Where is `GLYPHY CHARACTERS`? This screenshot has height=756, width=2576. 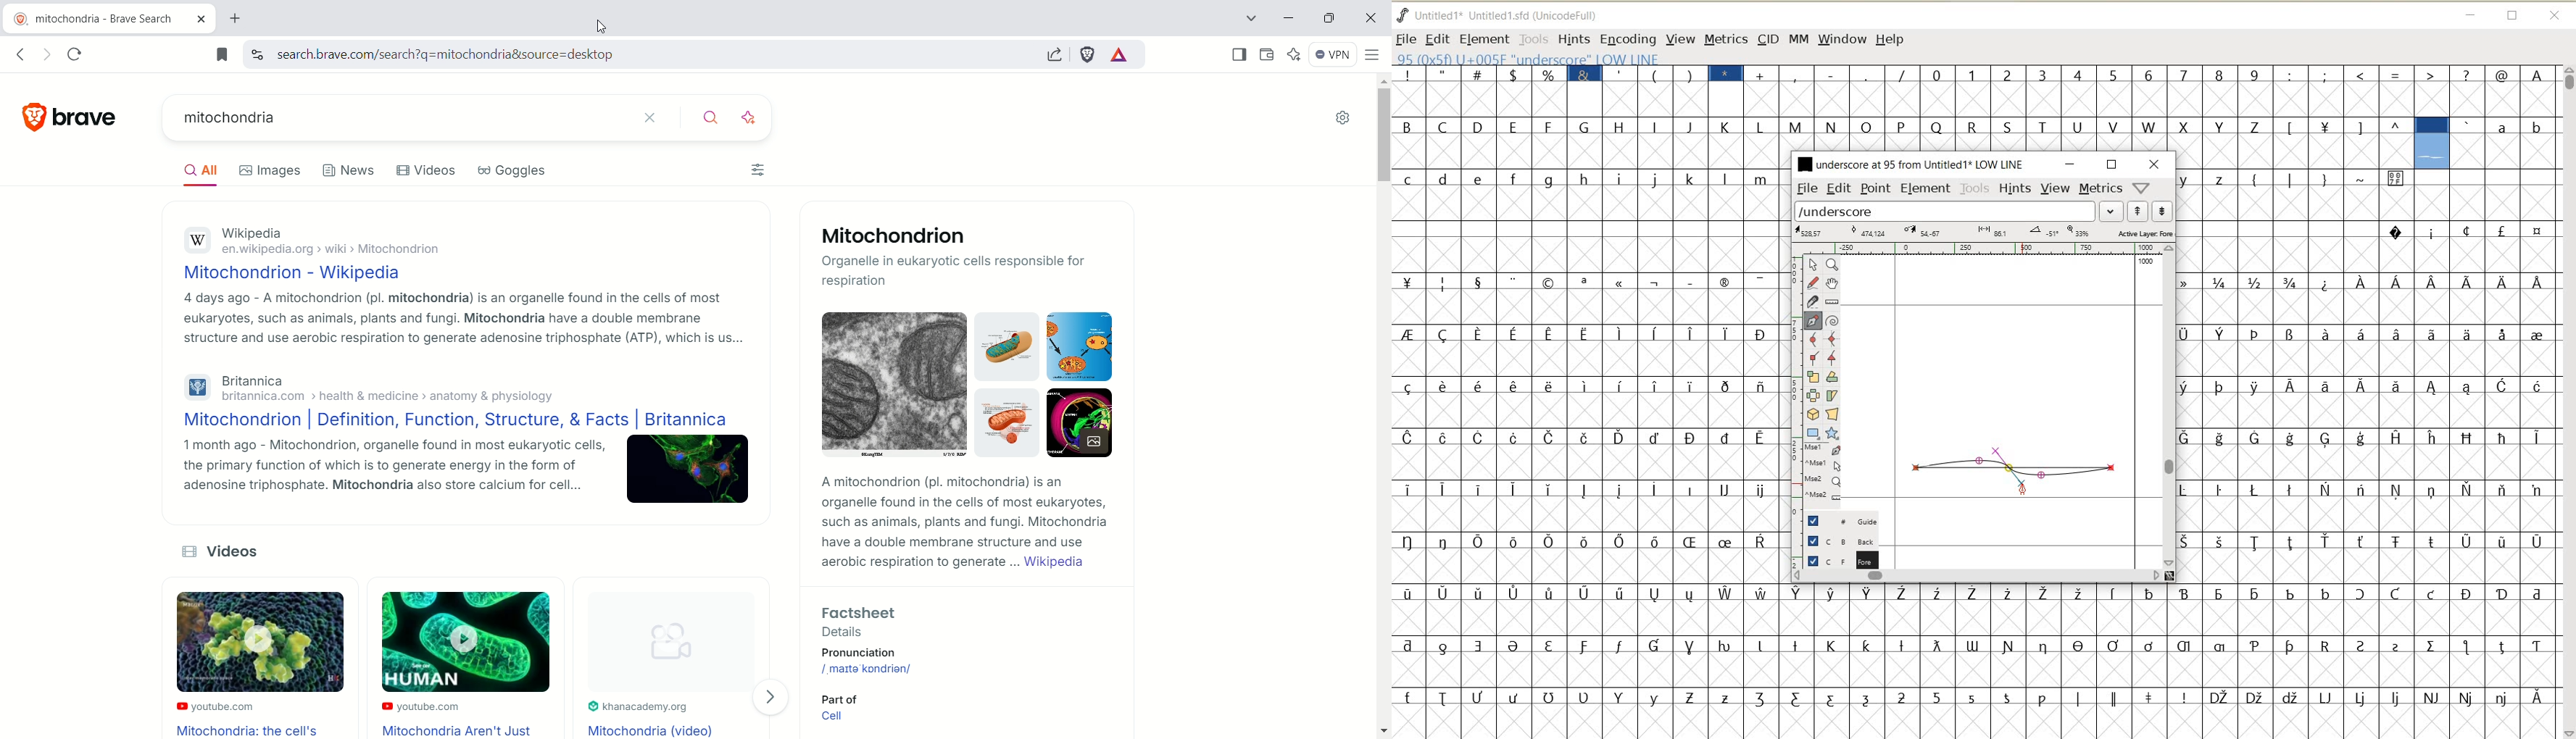
GLYPHY CHARACTERS is located at coordinates (2485, 446).